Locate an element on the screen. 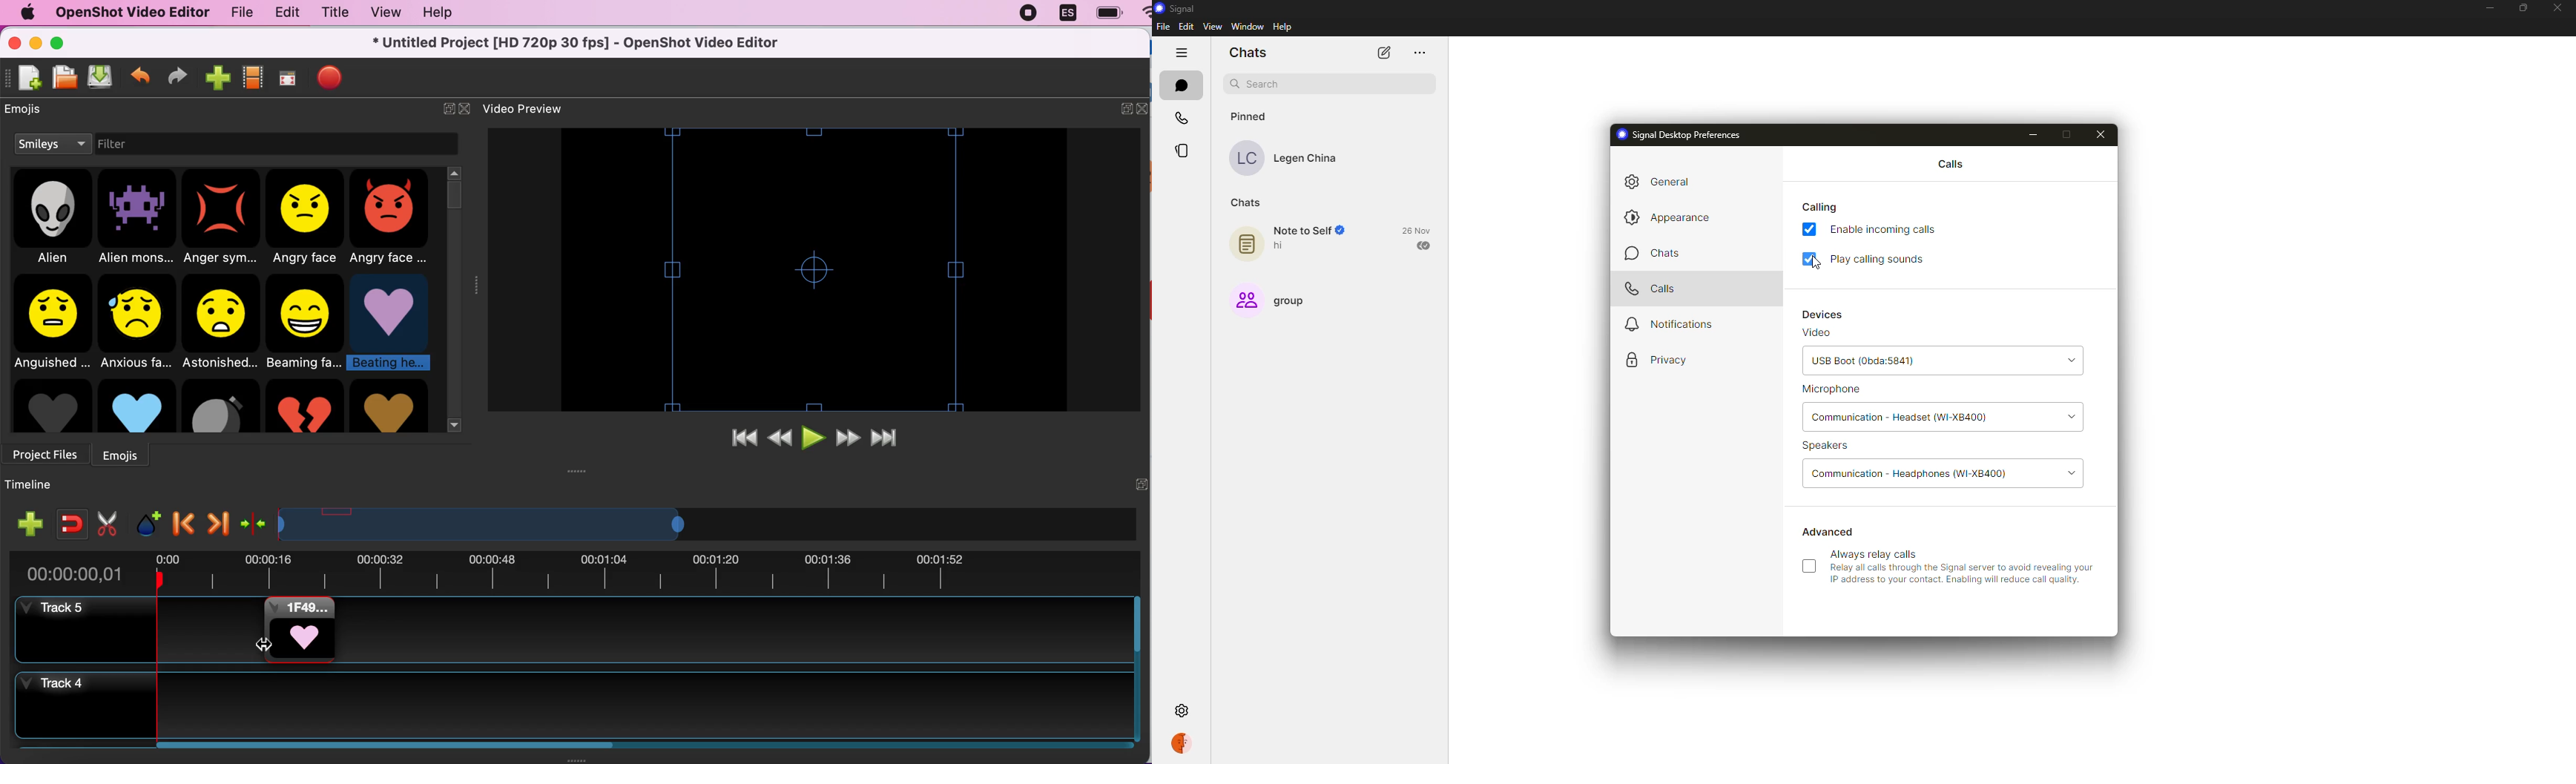 The width and height of the screenshot is (2576, 784). Verified is located at coordinates (1345, 231).